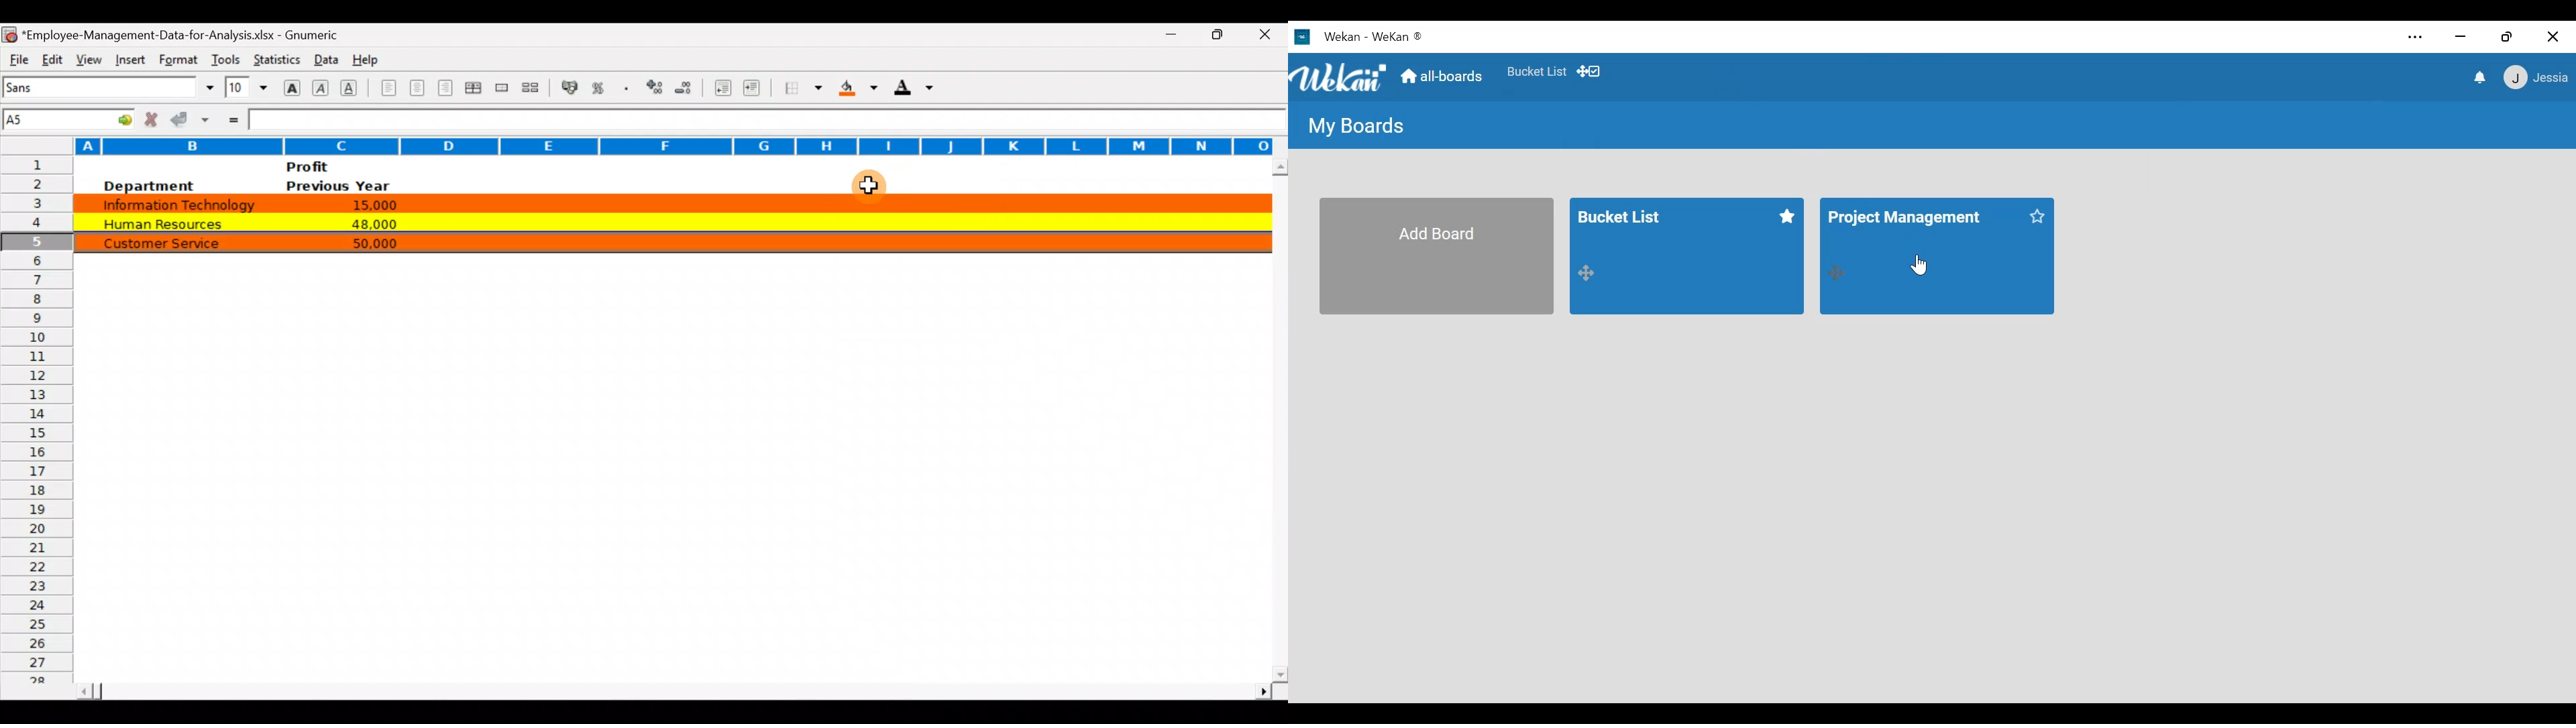 The width and height of the screenshot is (2576, 728). I want to click on Favorites, so click(1536, 71).